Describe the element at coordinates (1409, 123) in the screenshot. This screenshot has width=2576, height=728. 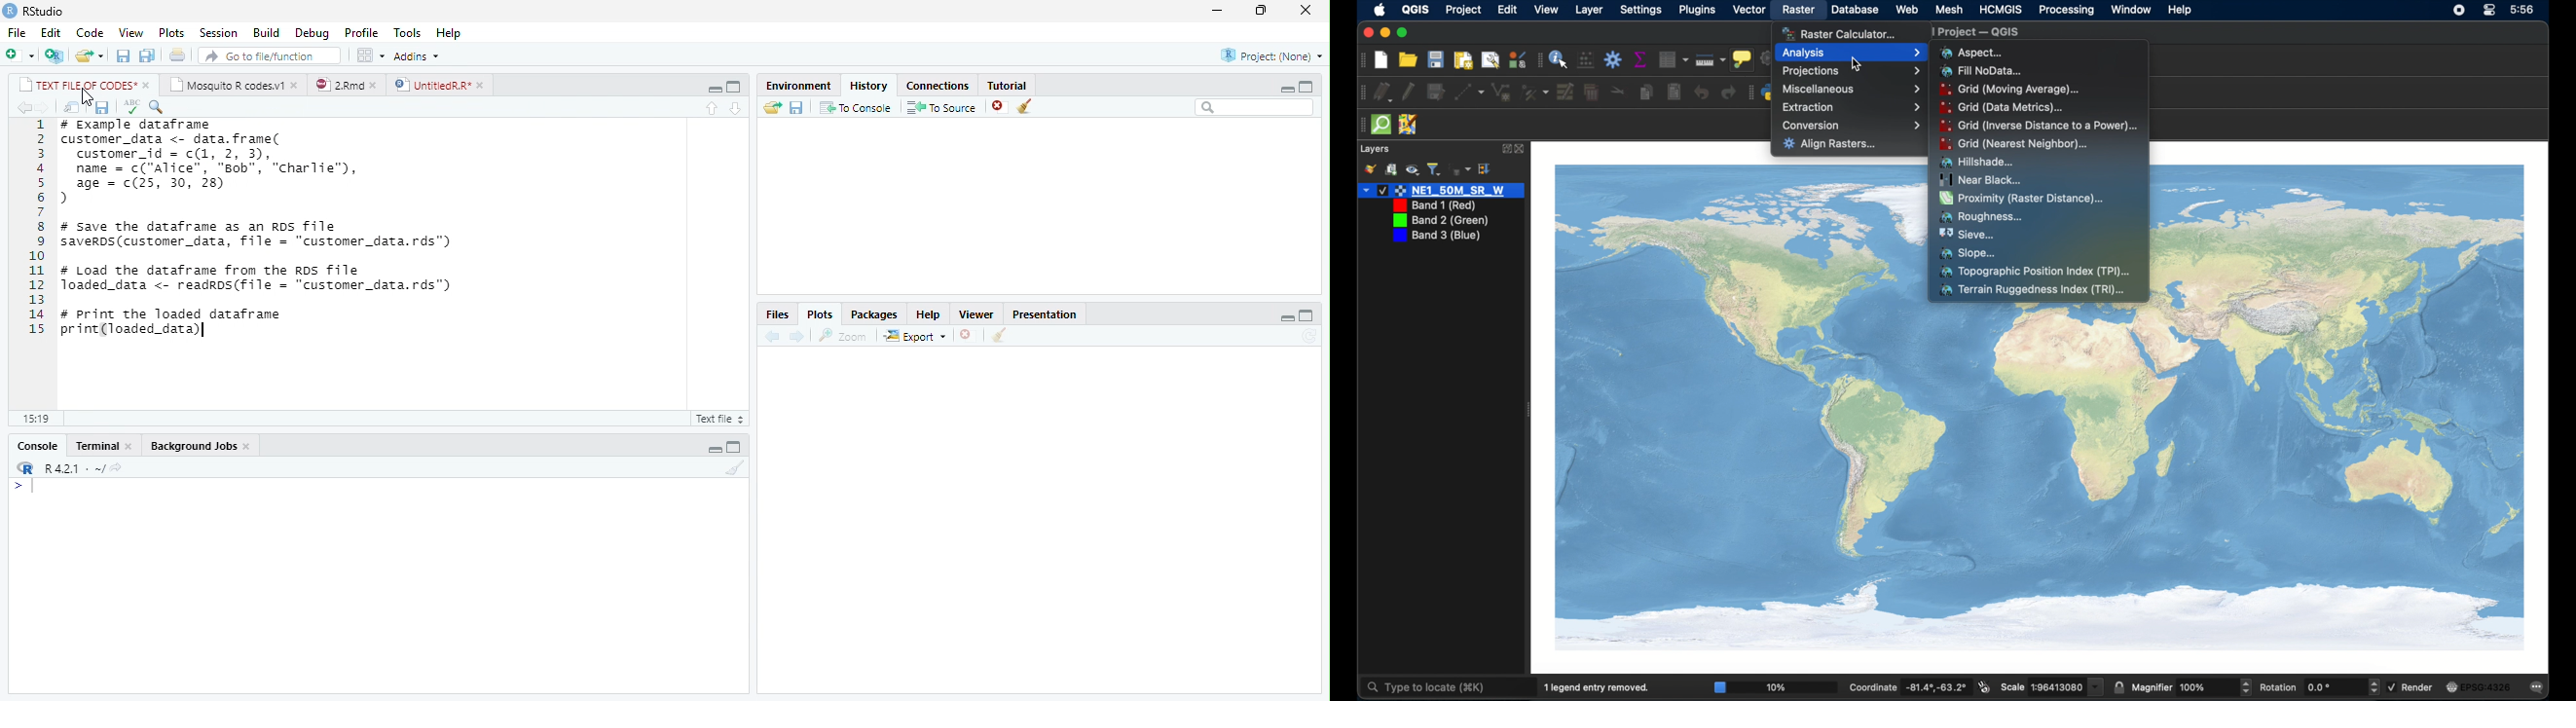
I see `jsom remote` at that location.